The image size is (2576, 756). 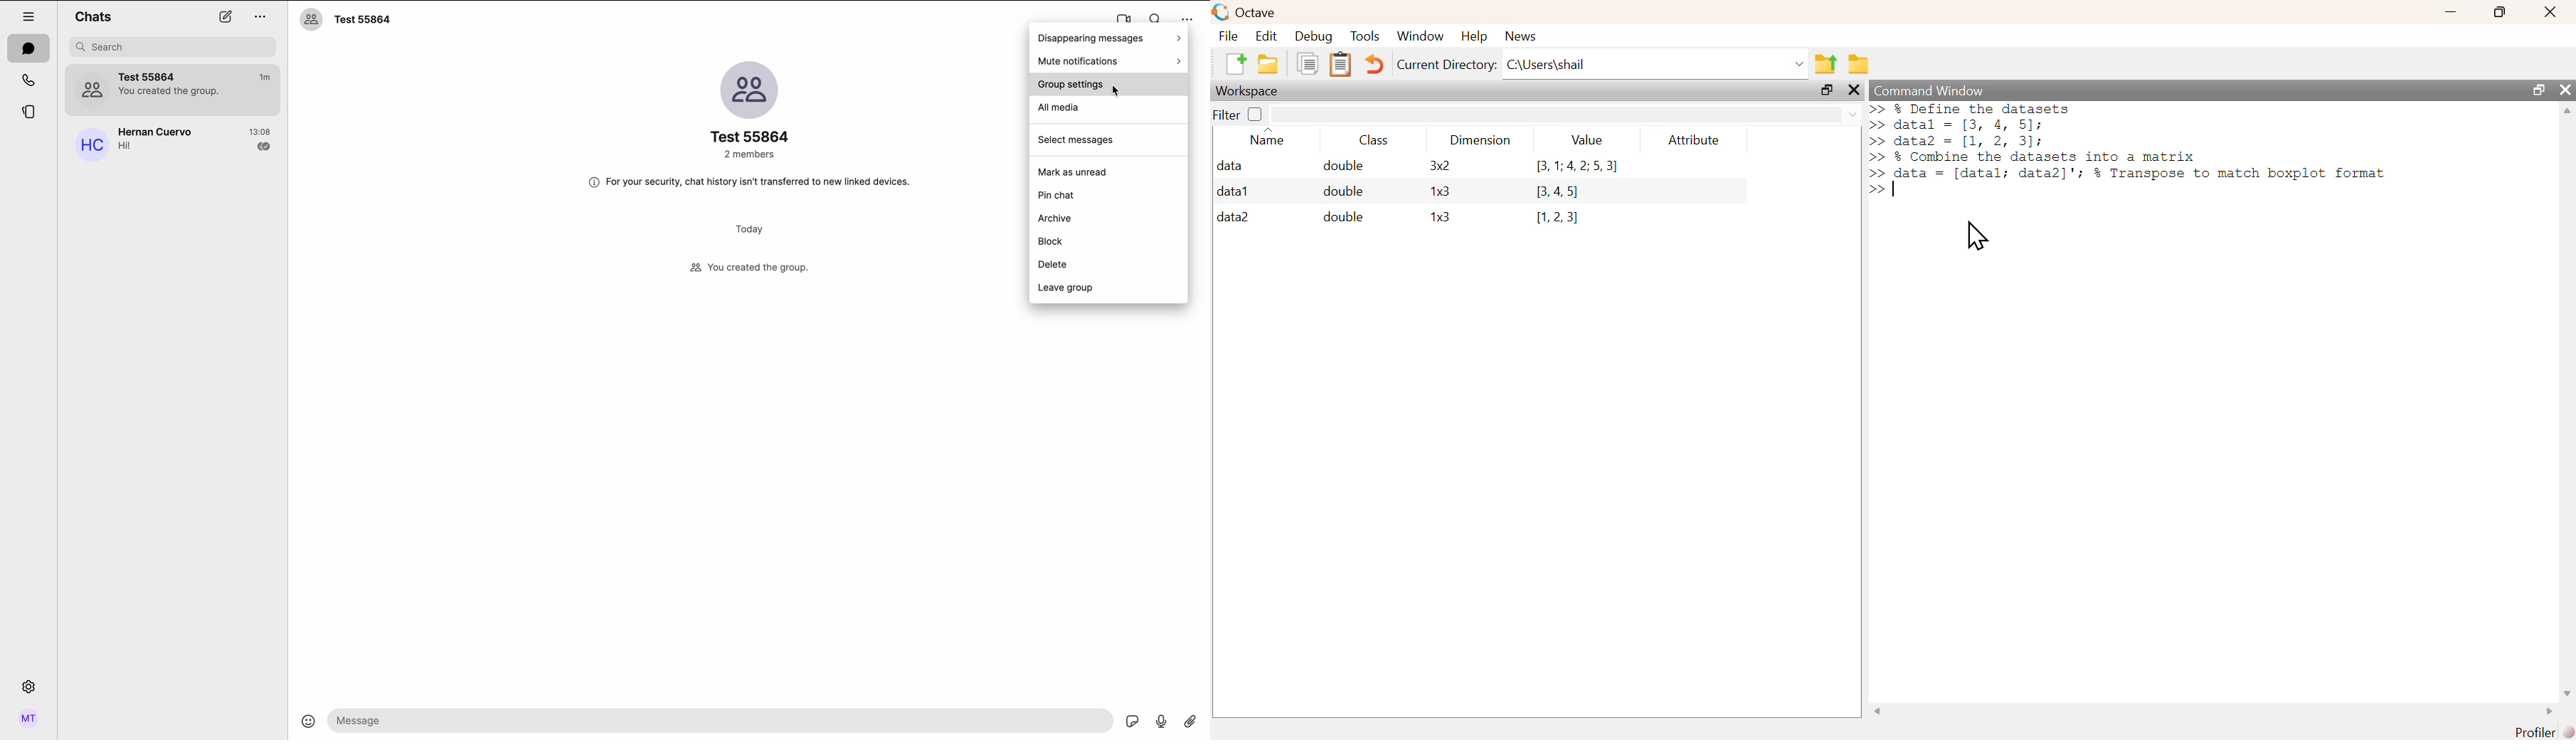 I want to click on New Folder, so click(x=1268, y=64).